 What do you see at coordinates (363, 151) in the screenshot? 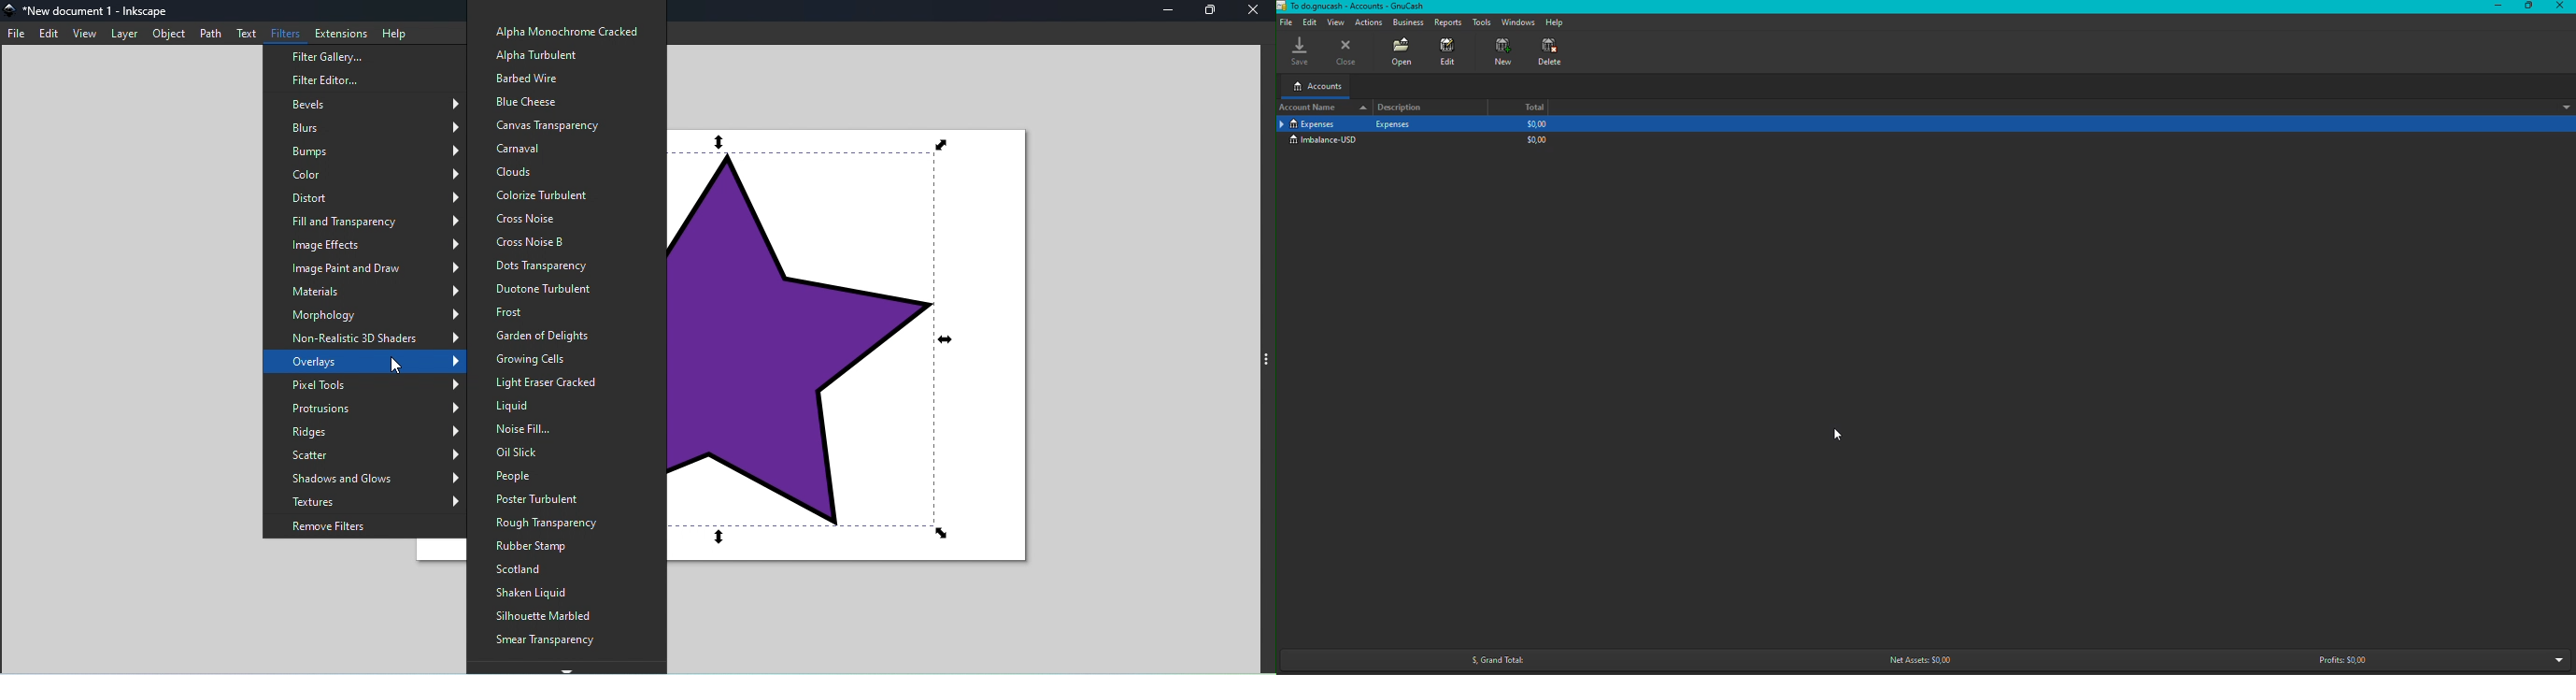
I see `Bumps` at bounding box center [363, 151].